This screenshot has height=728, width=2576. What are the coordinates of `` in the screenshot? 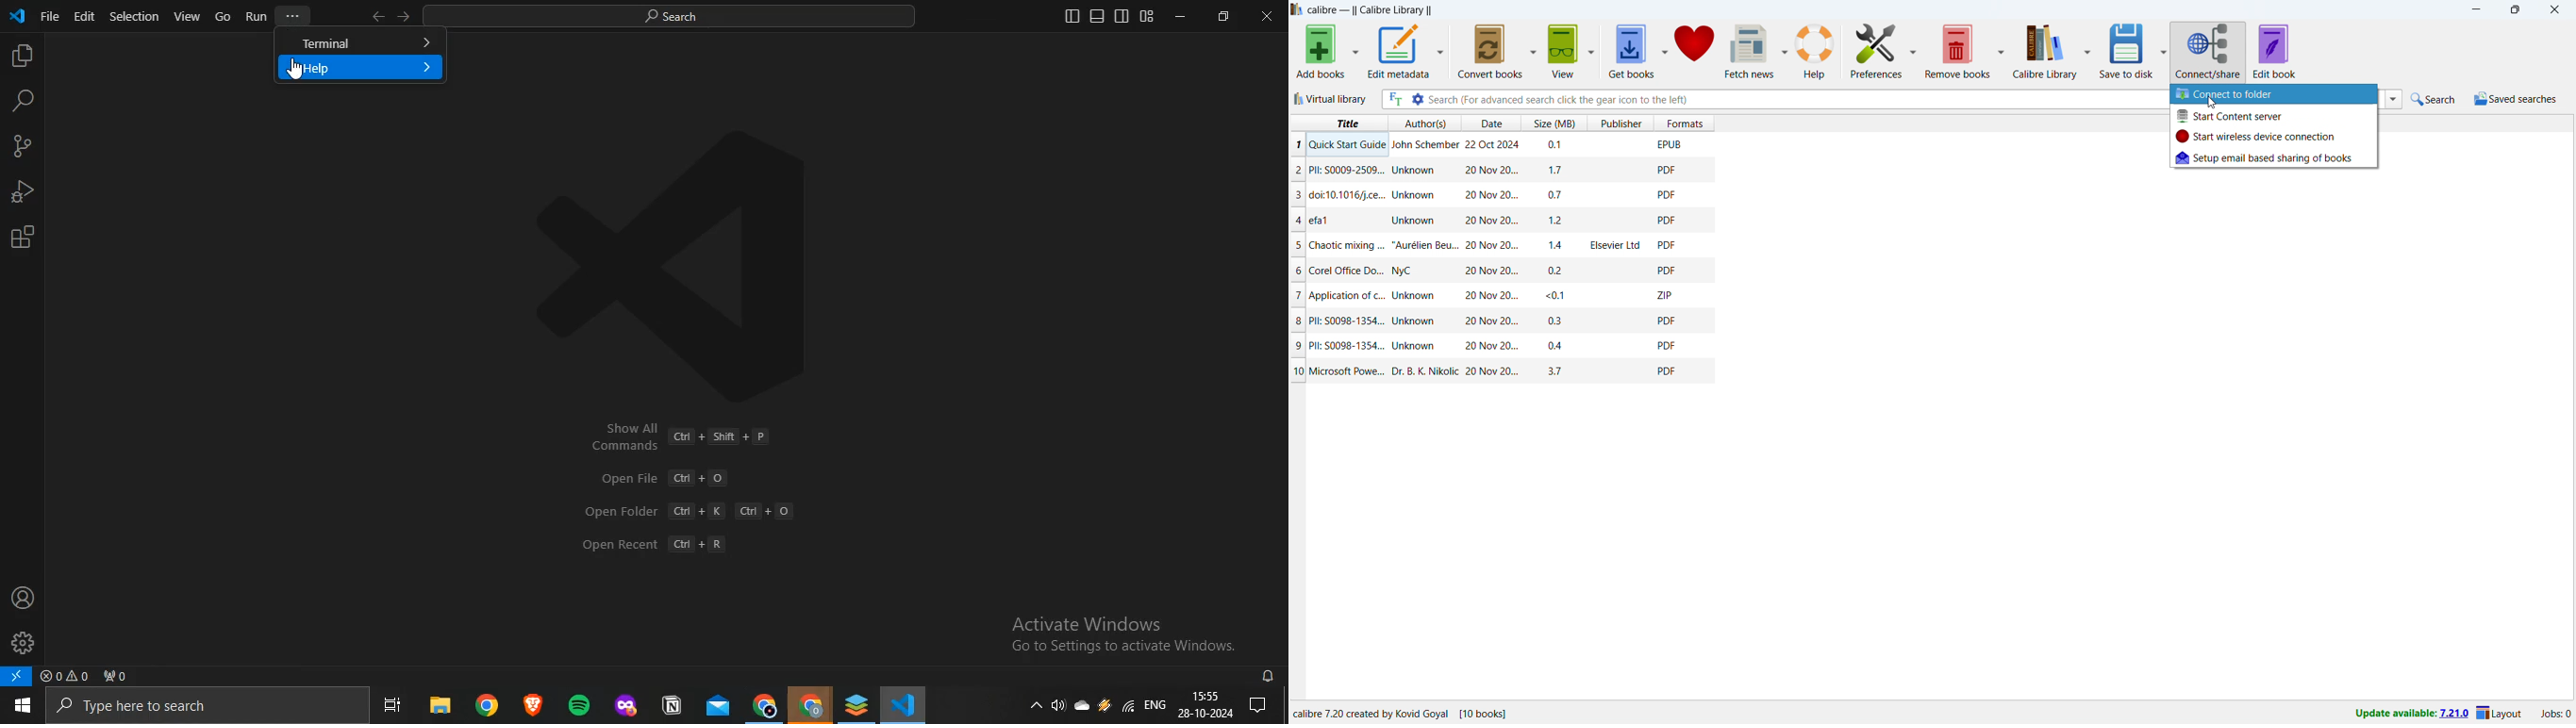 It's located at (2126, 52).